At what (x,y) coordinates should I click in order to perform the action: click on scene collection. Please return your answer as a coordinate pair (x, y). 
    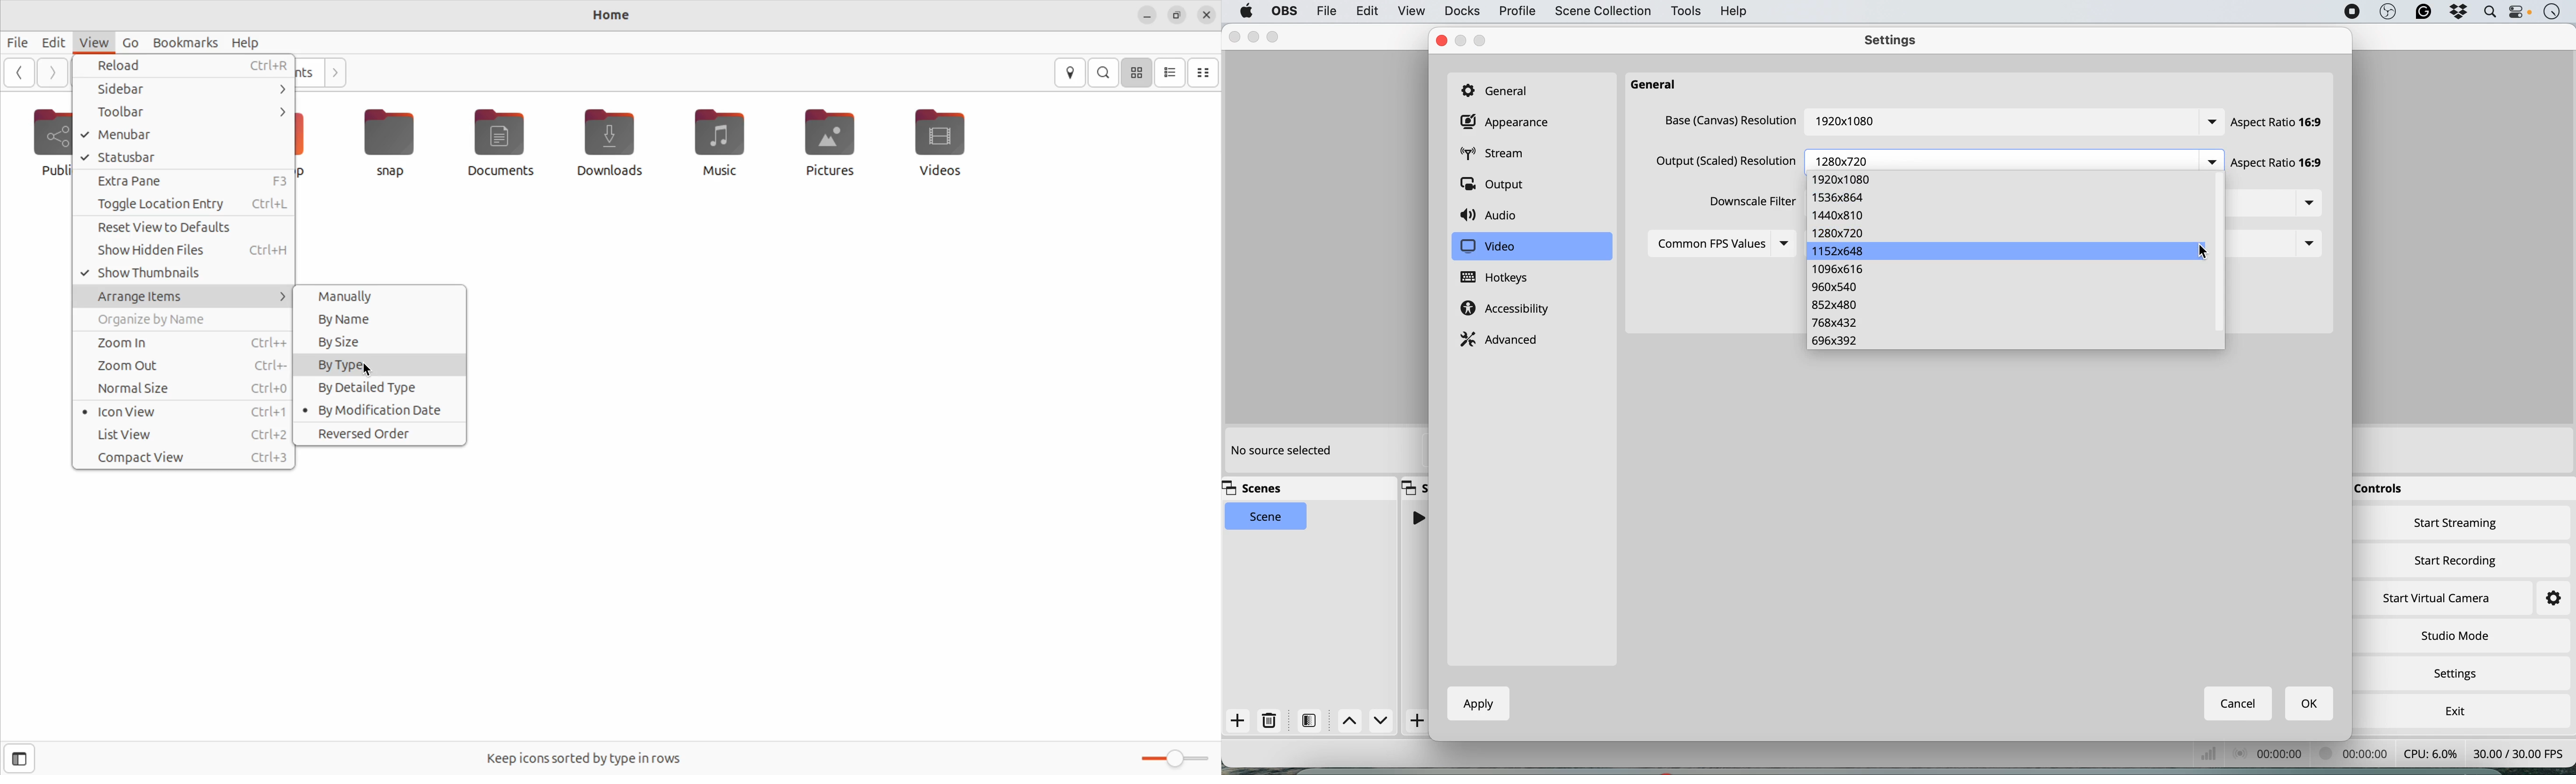
    Looking at the image, I should click on (1602, 12).